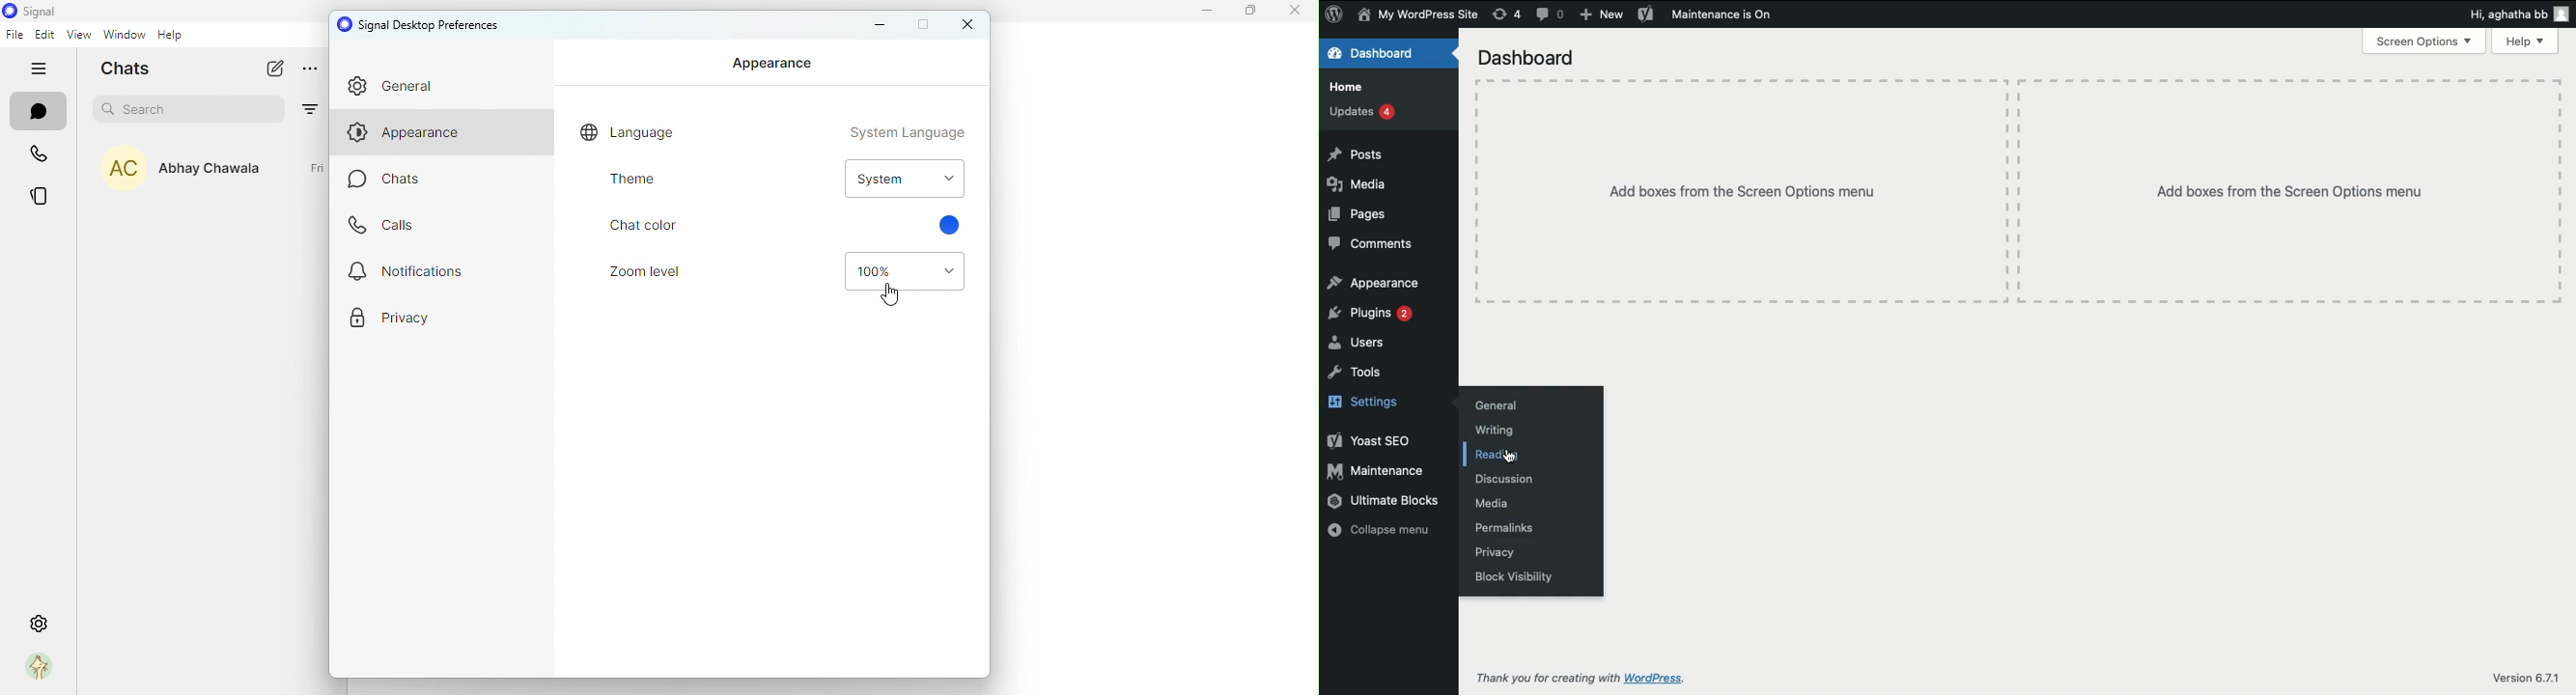 The width and height of the screenshot is (2576, 700). Describe the element at coordinates (1385, 503) in the screenshot. I see `ultimate blocks ` at that location.